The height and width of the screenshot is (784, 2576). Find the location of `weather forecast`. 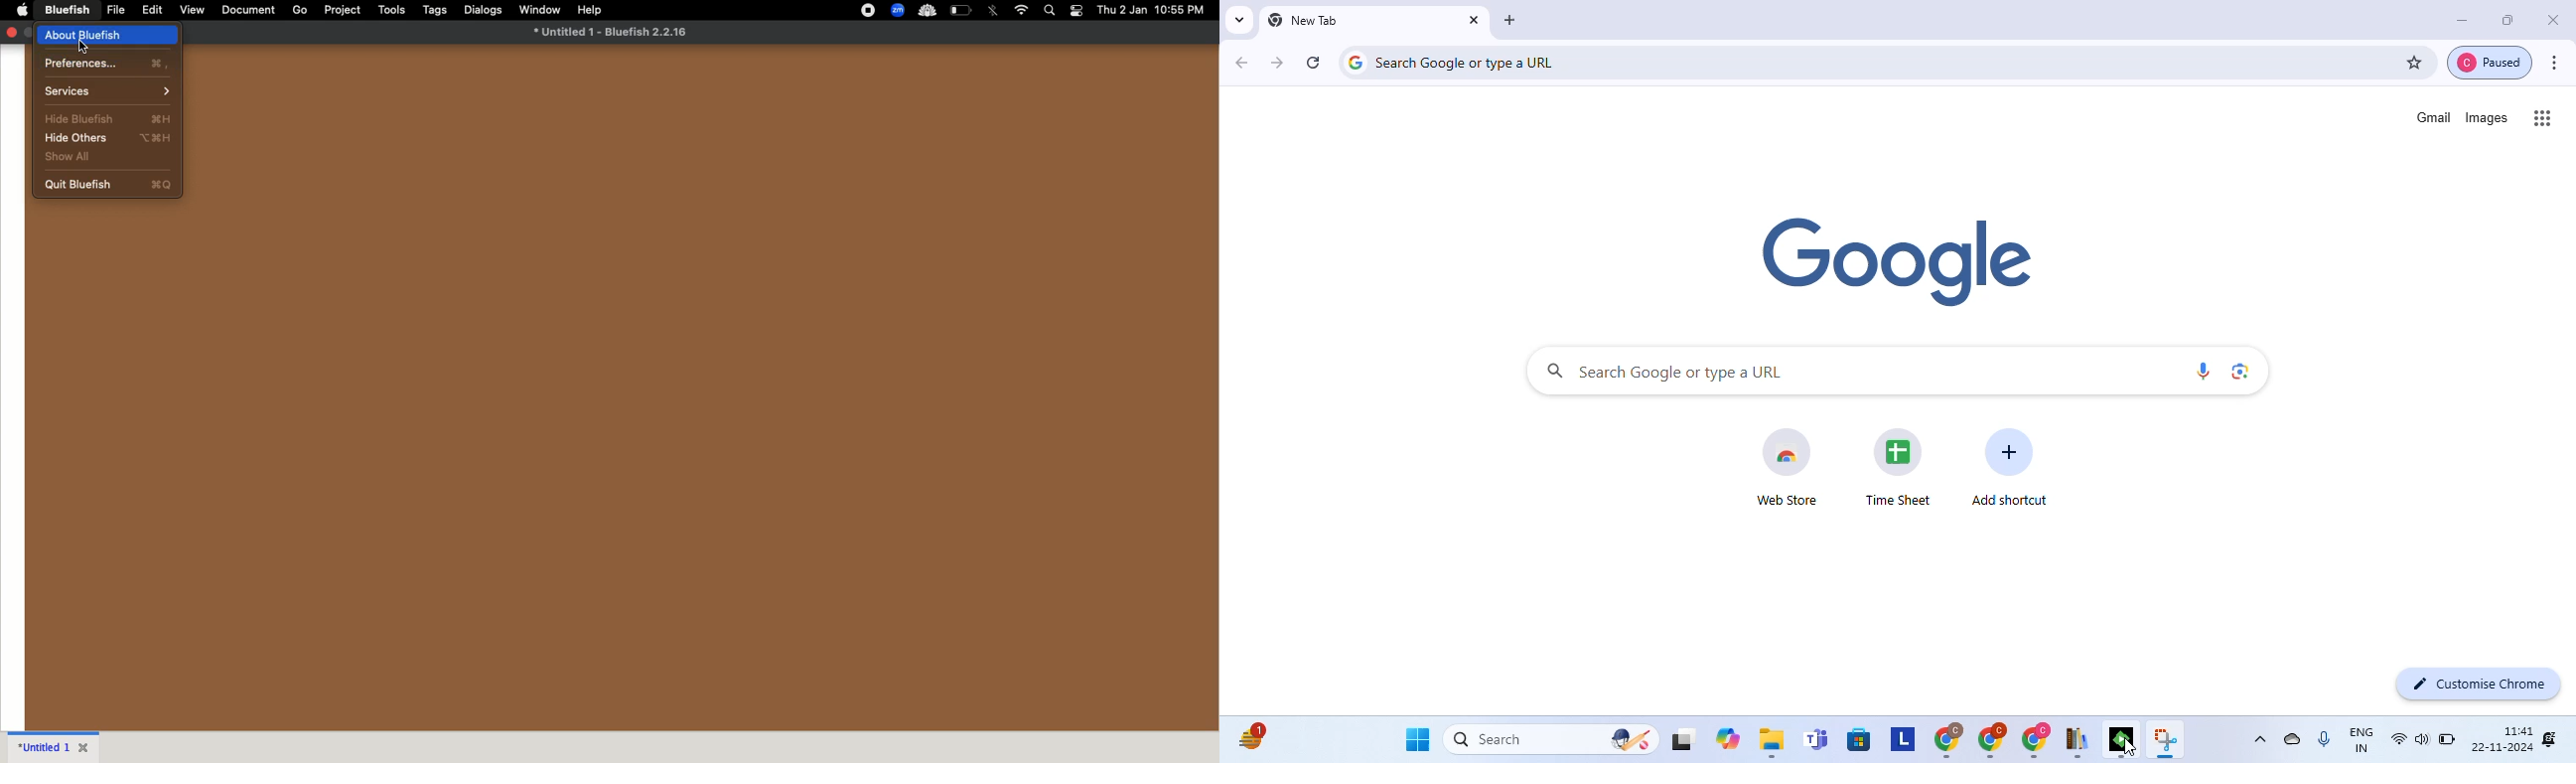

weather forecast is located at coordinates (1254, 735).